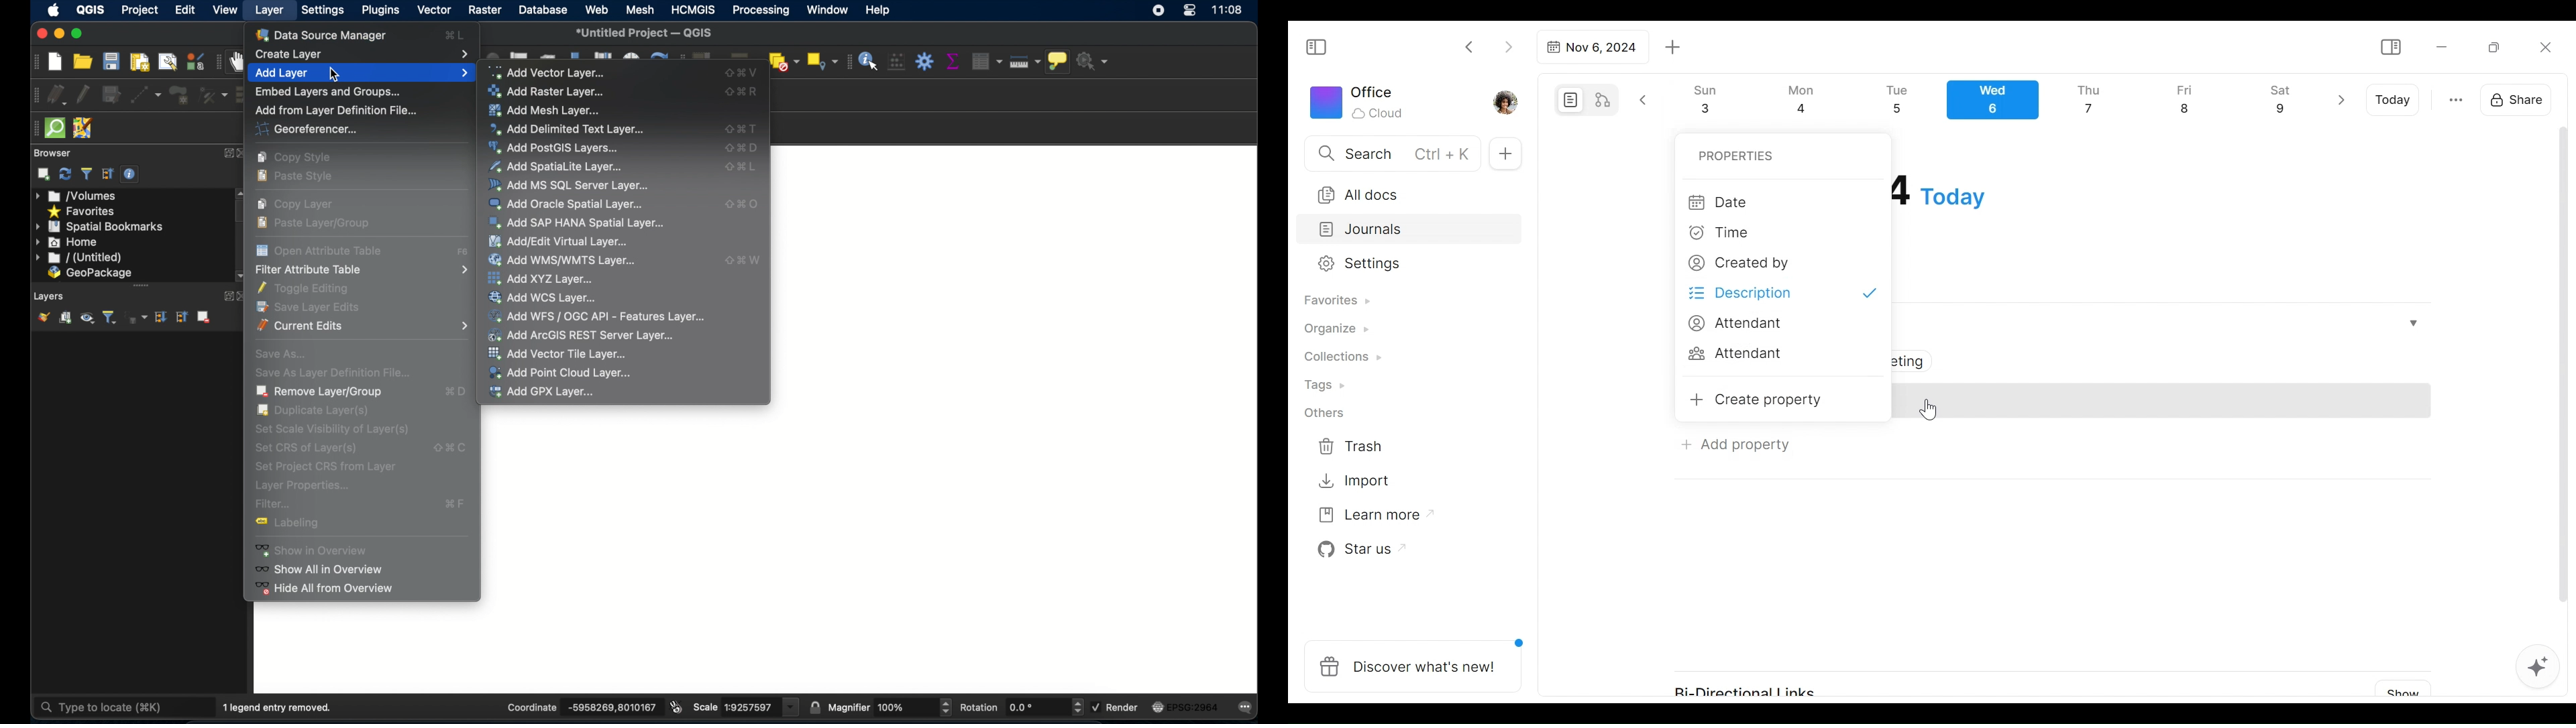 Image resolution: width=2576 pixels, height=728 pixels. I want to click on Trash, so click(1352, 446).